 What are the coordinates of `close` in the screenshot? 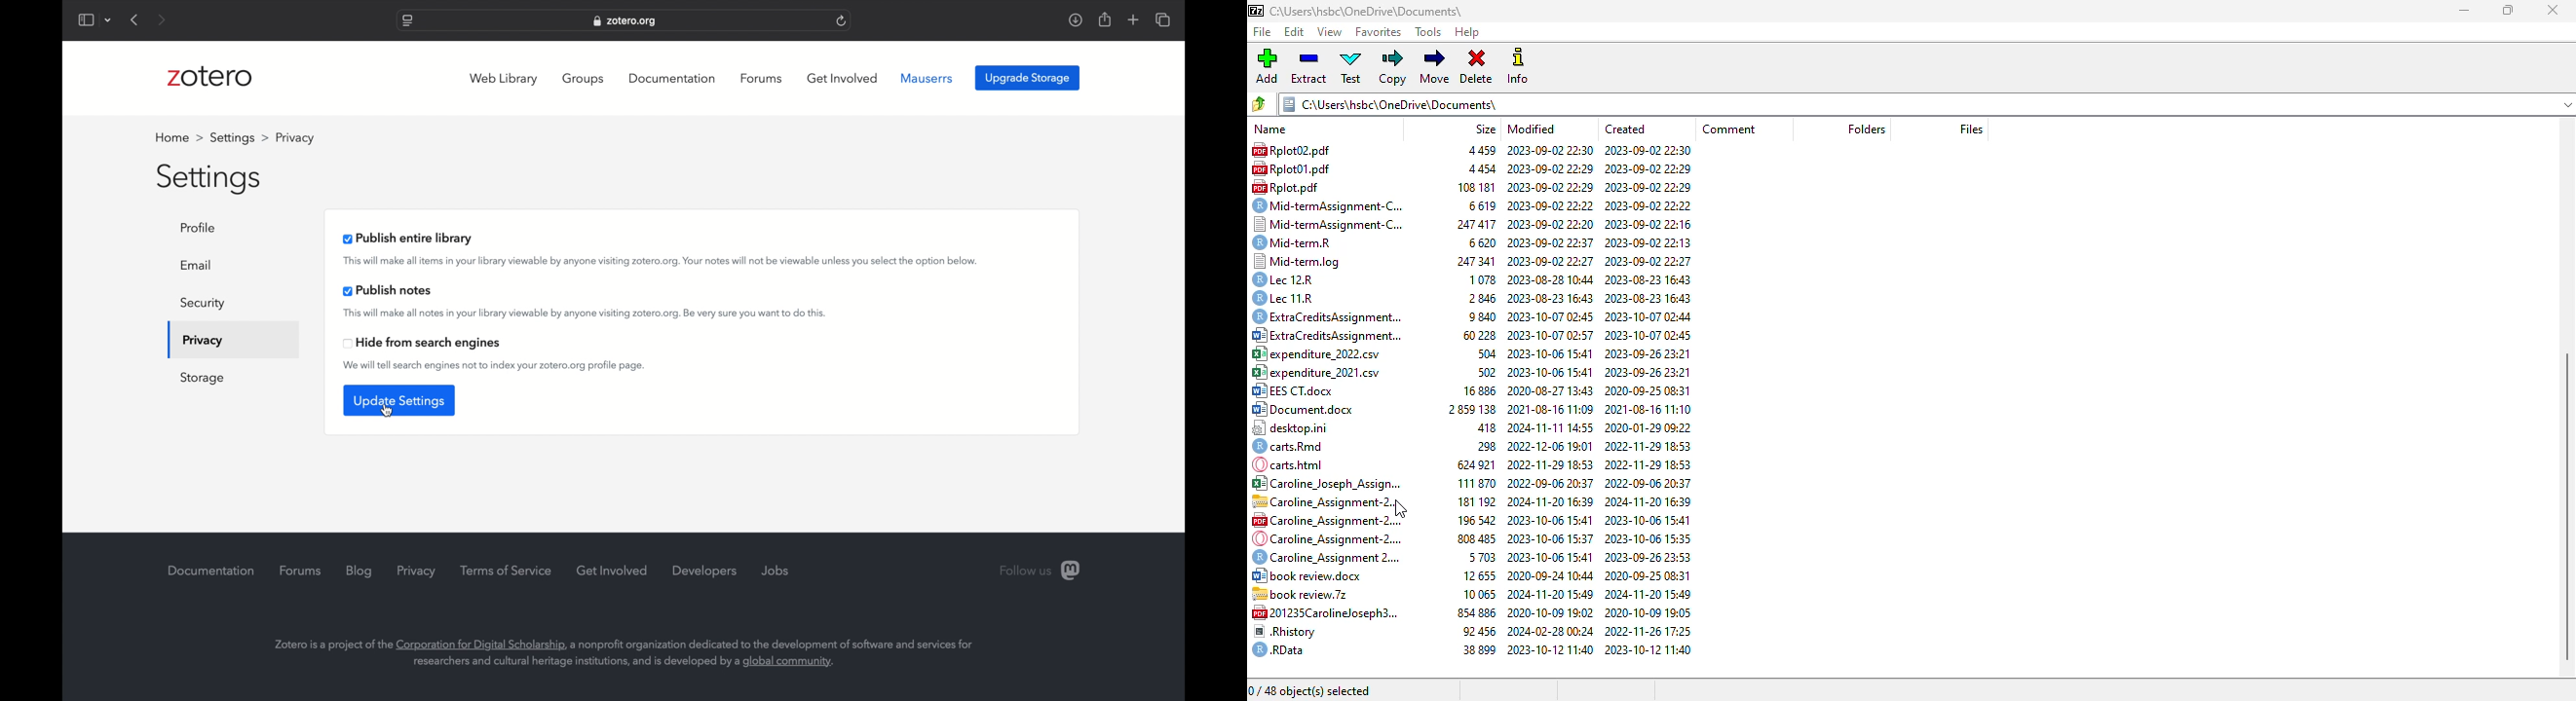 It's located at (2553, 10).